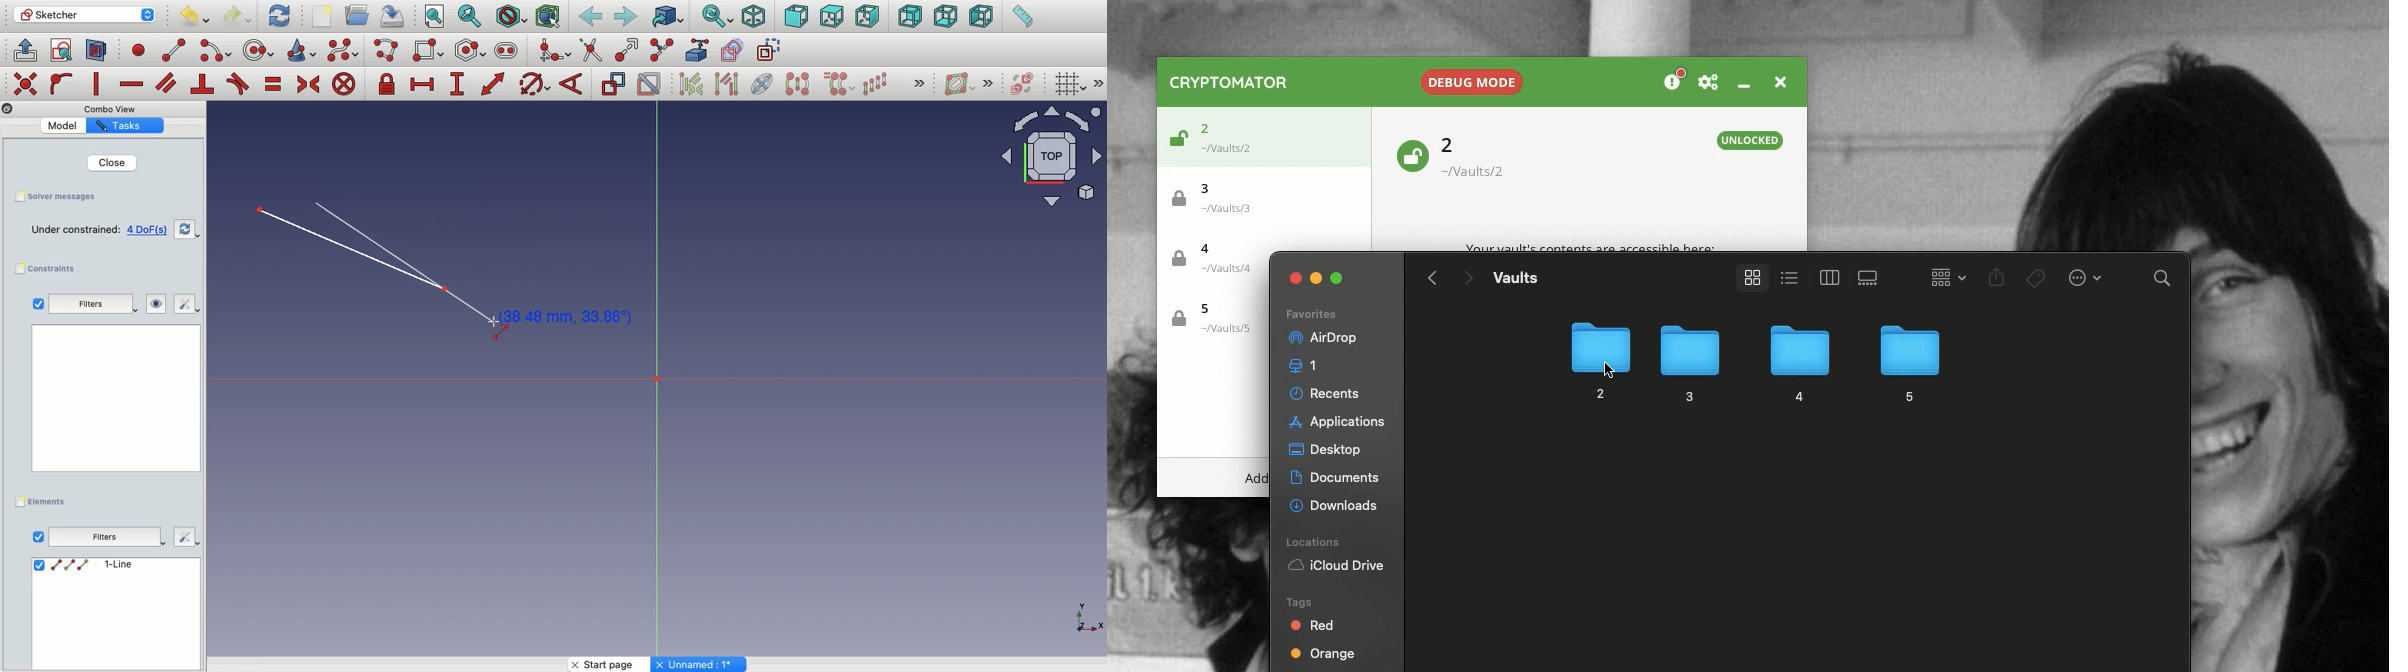 This screenshot has height=672, width=2408. What do you see at coordinates (650, 84) in the screenshot?
I see `Activate/deactivate constraint` at bounding box center [650, 84].